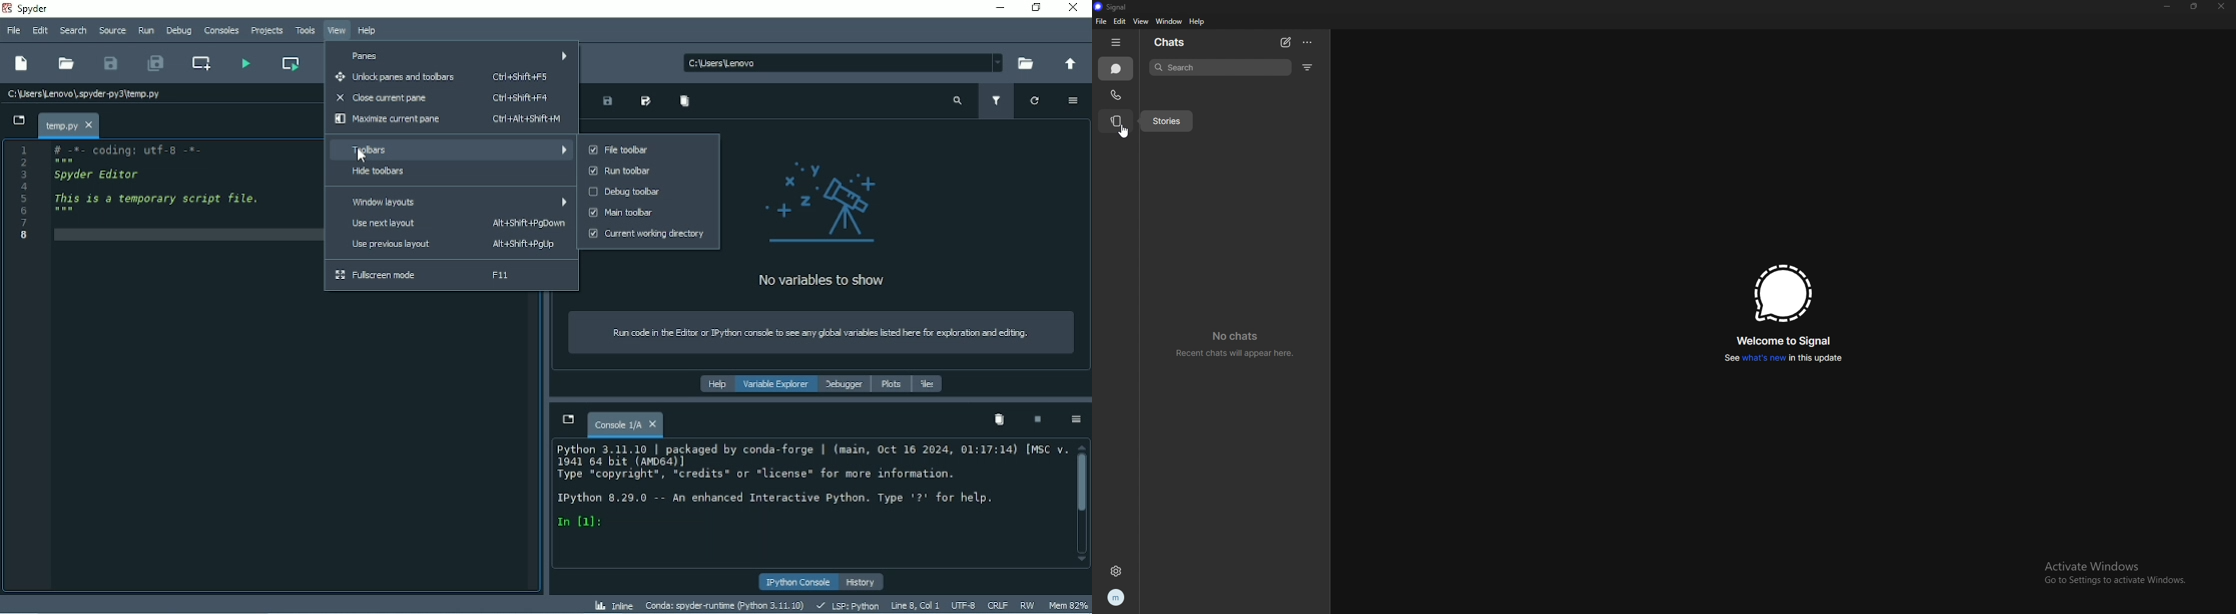 The image size is (2240, 616). I want to click on chats, so click(1178, 42).